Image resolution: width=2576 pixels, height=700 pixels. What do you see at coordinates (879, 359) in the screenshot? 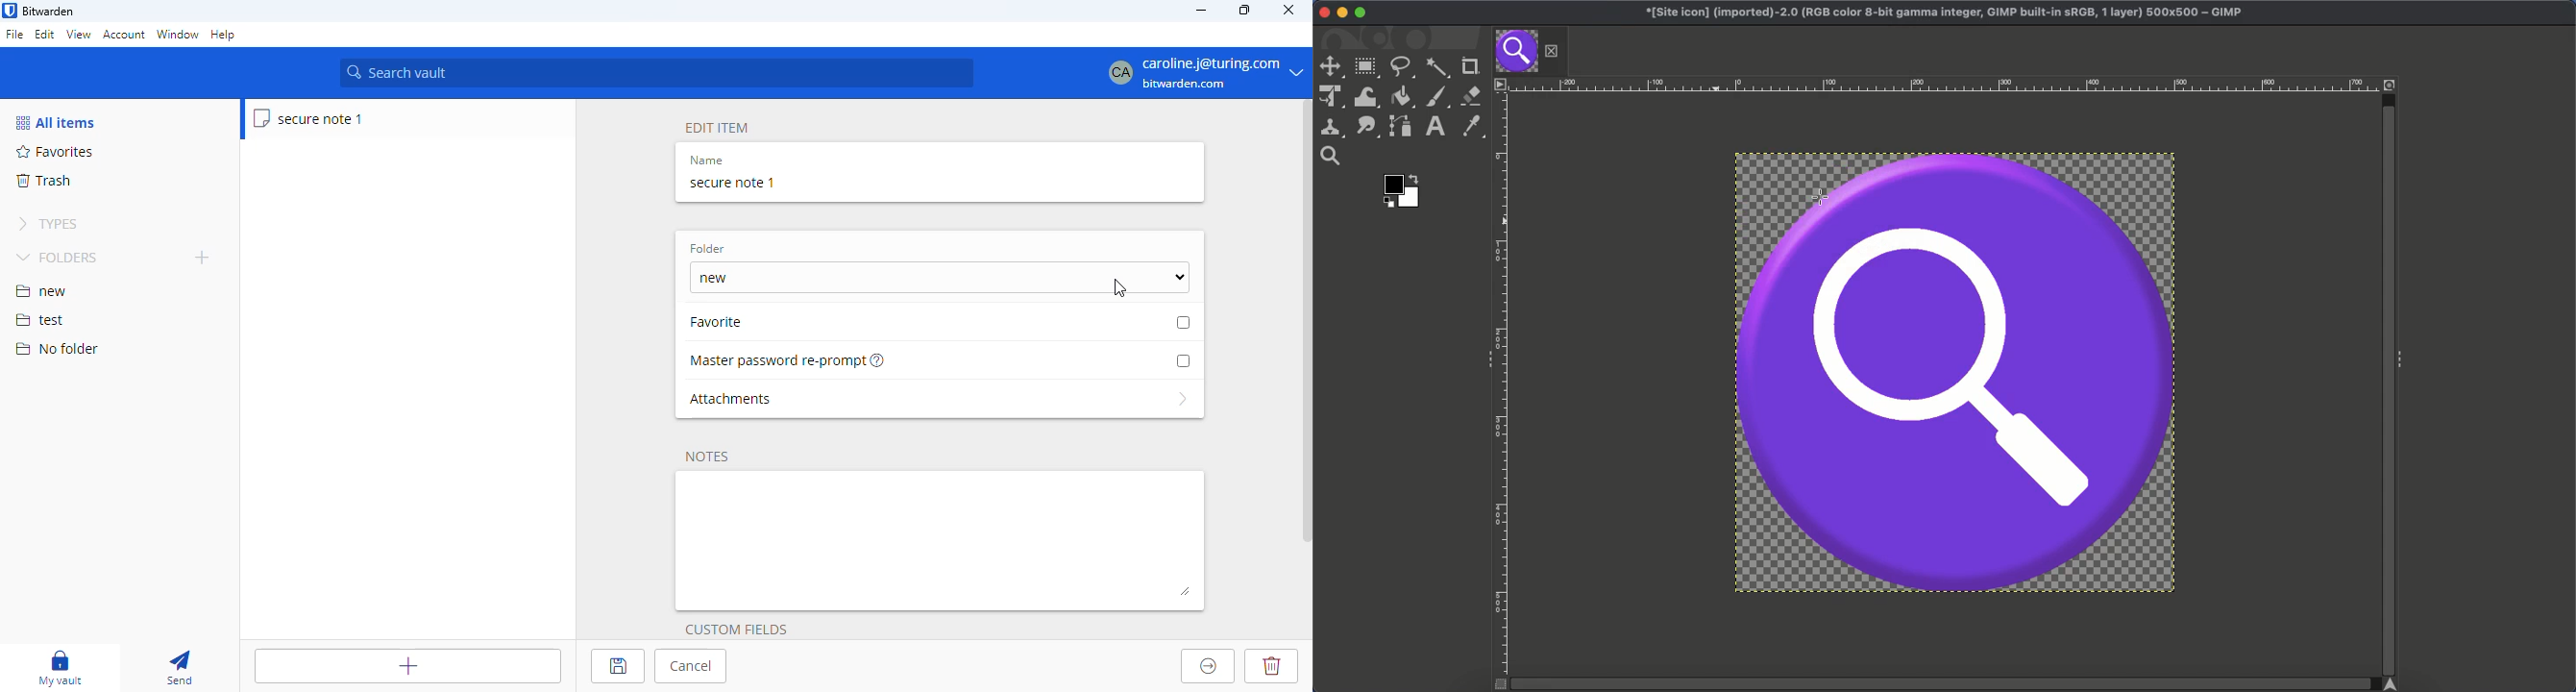
I see `learn more` at bounding box center [879, 359].